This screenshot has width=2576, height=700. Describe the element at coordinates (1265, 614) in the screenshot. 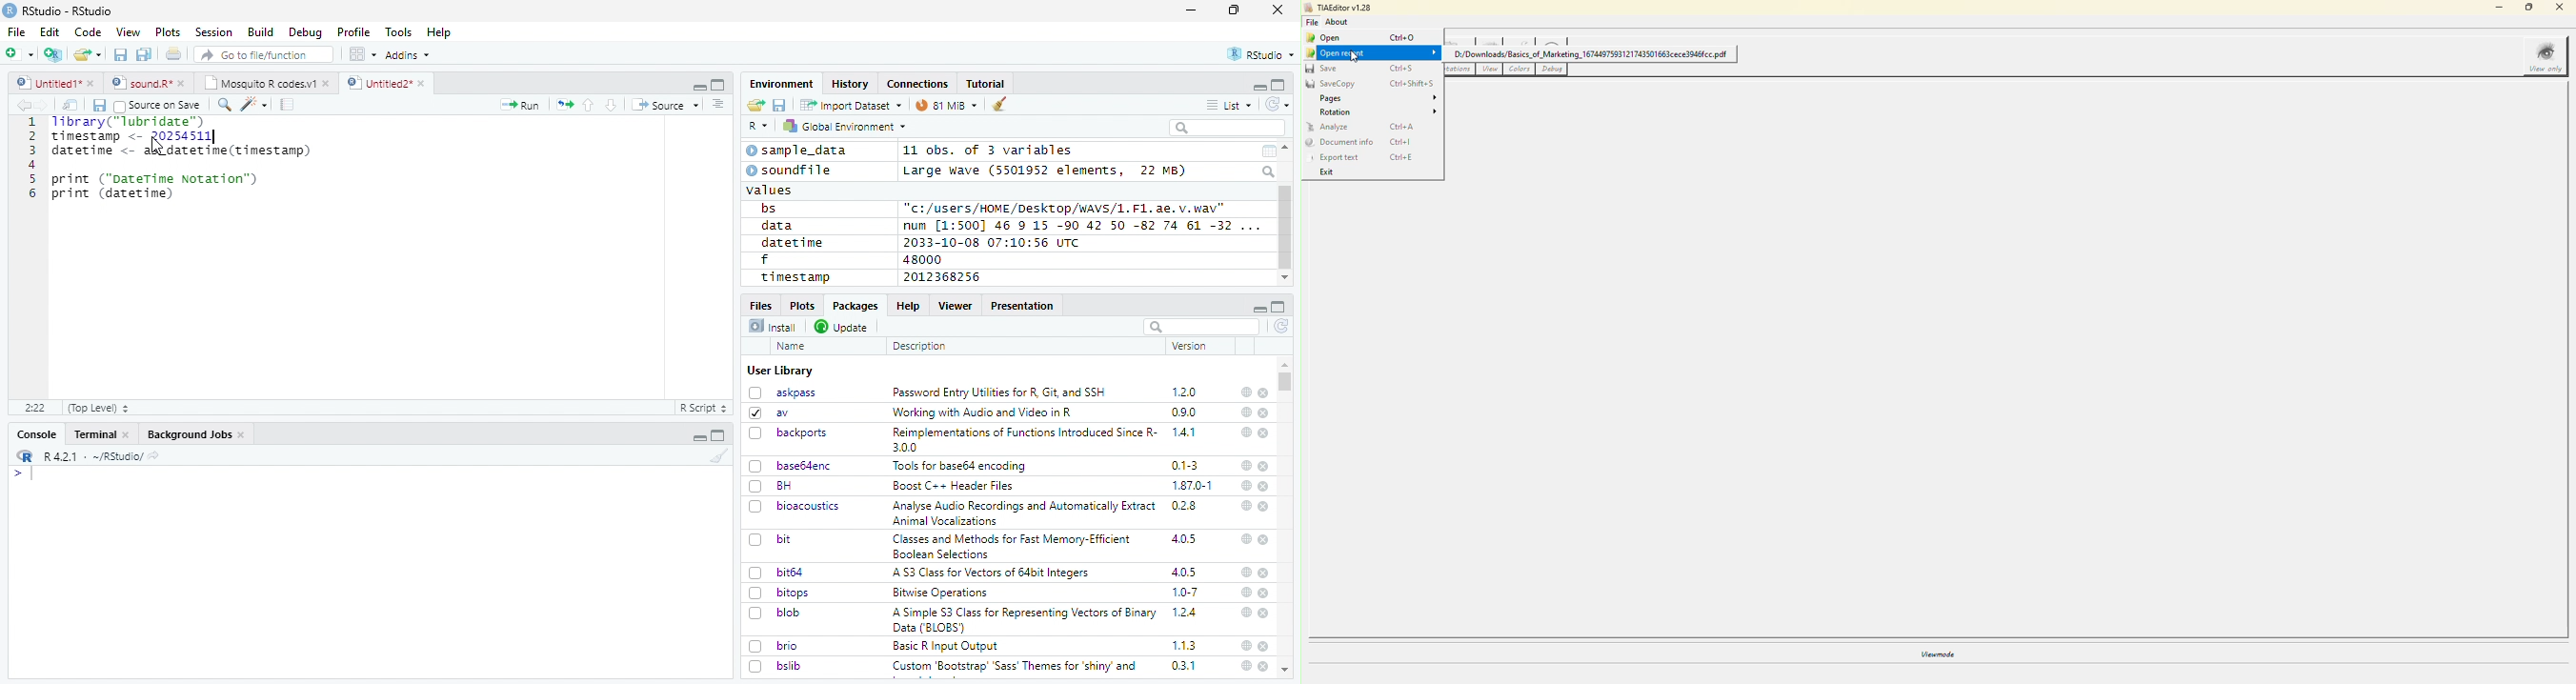

I see `close` at that location.